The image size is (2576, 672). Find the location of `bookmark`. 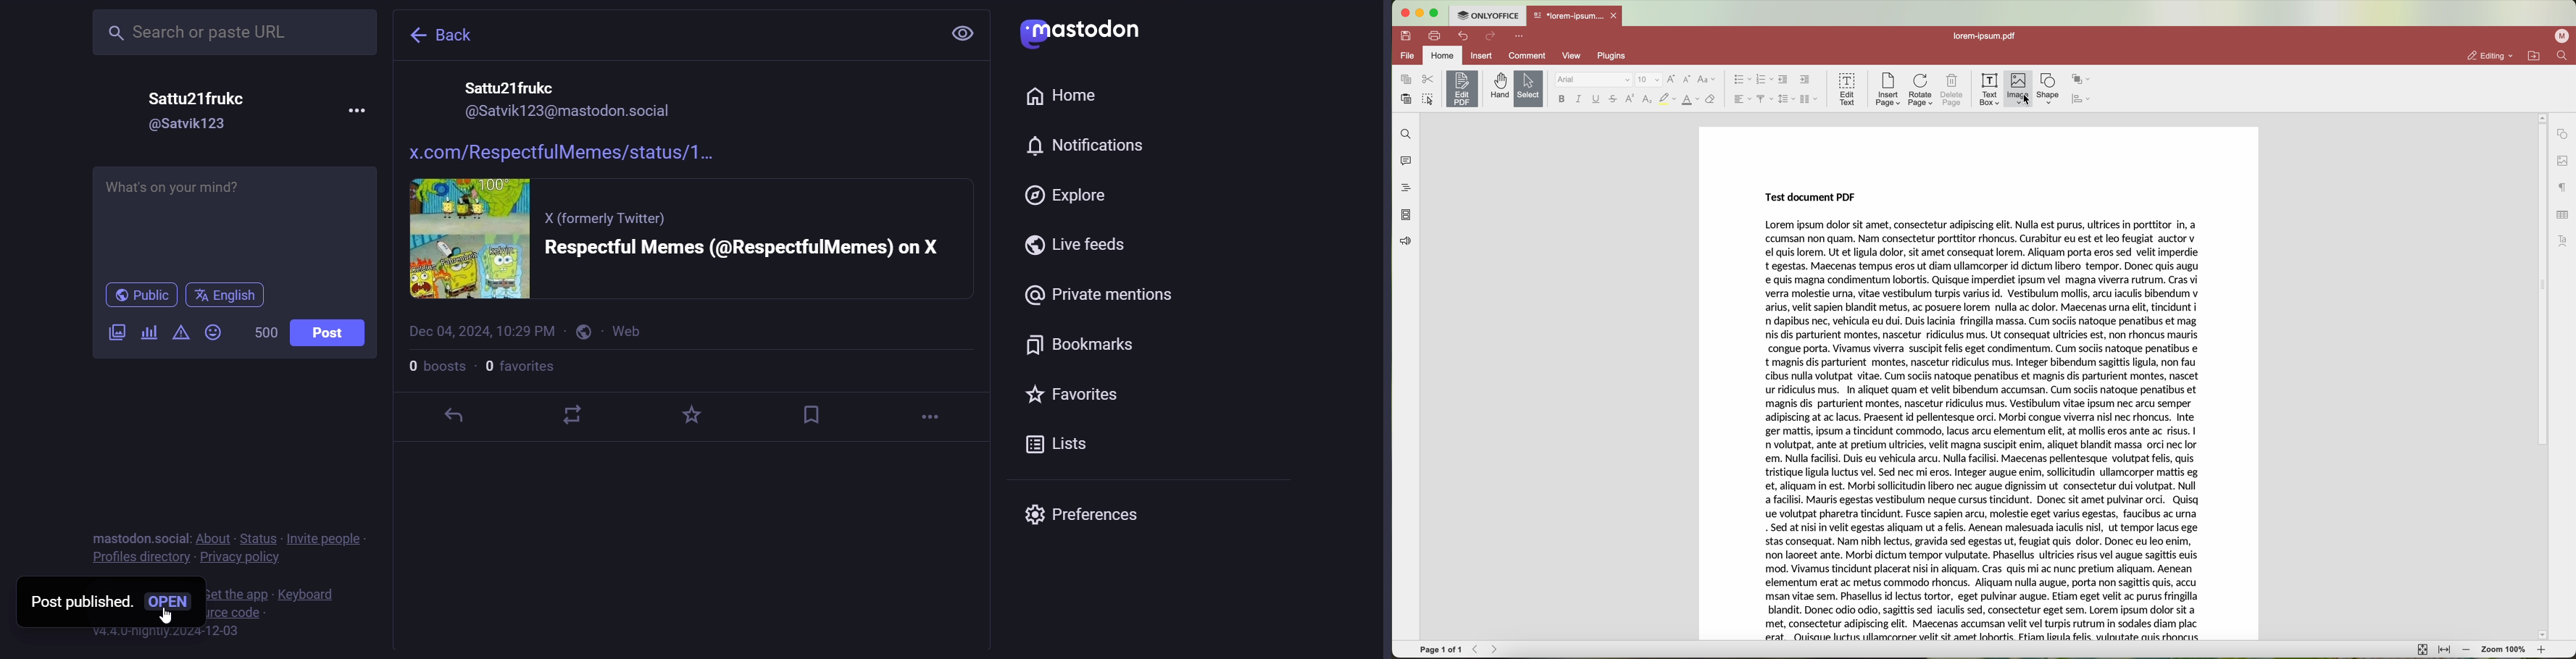

bookmark is located at coordinates (806, 414).